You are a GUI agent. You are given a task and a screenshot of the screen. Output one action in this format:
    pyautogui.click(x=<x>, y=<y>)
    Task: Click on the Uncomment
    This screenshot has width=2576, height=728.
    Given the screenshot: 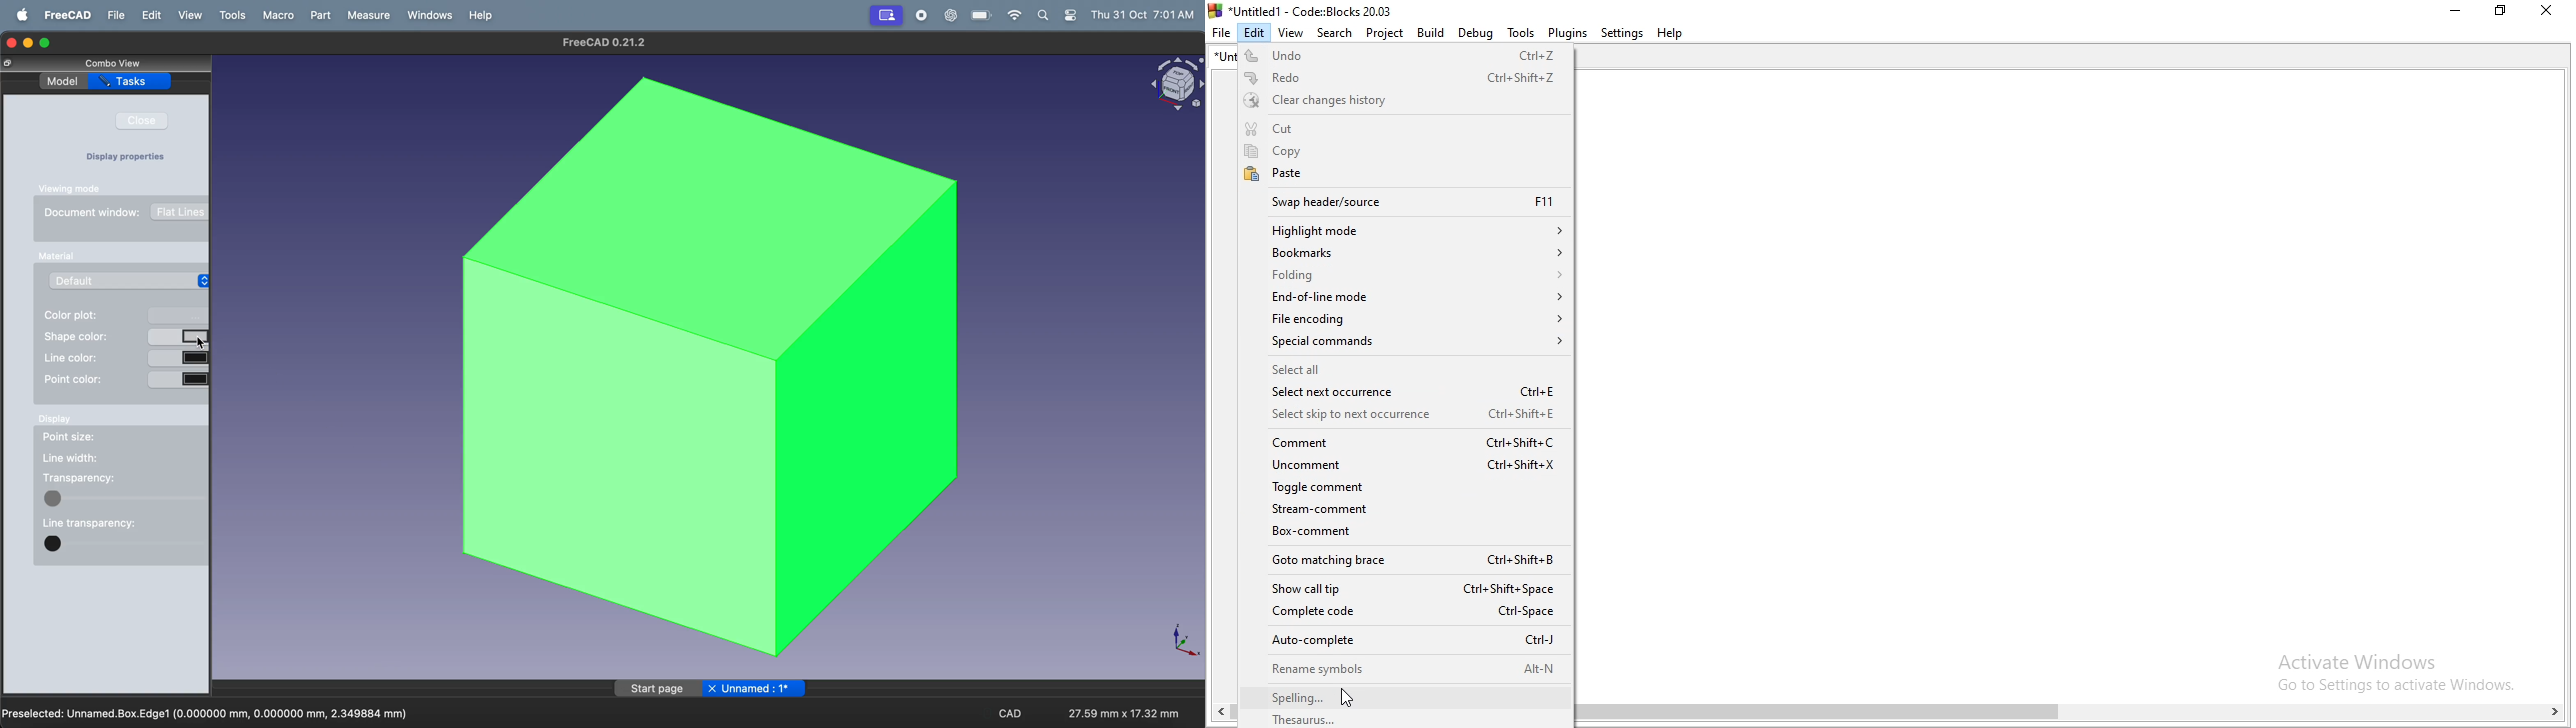 What is the action you would take?
    pyautogui.click(x=1407, y=466)
    